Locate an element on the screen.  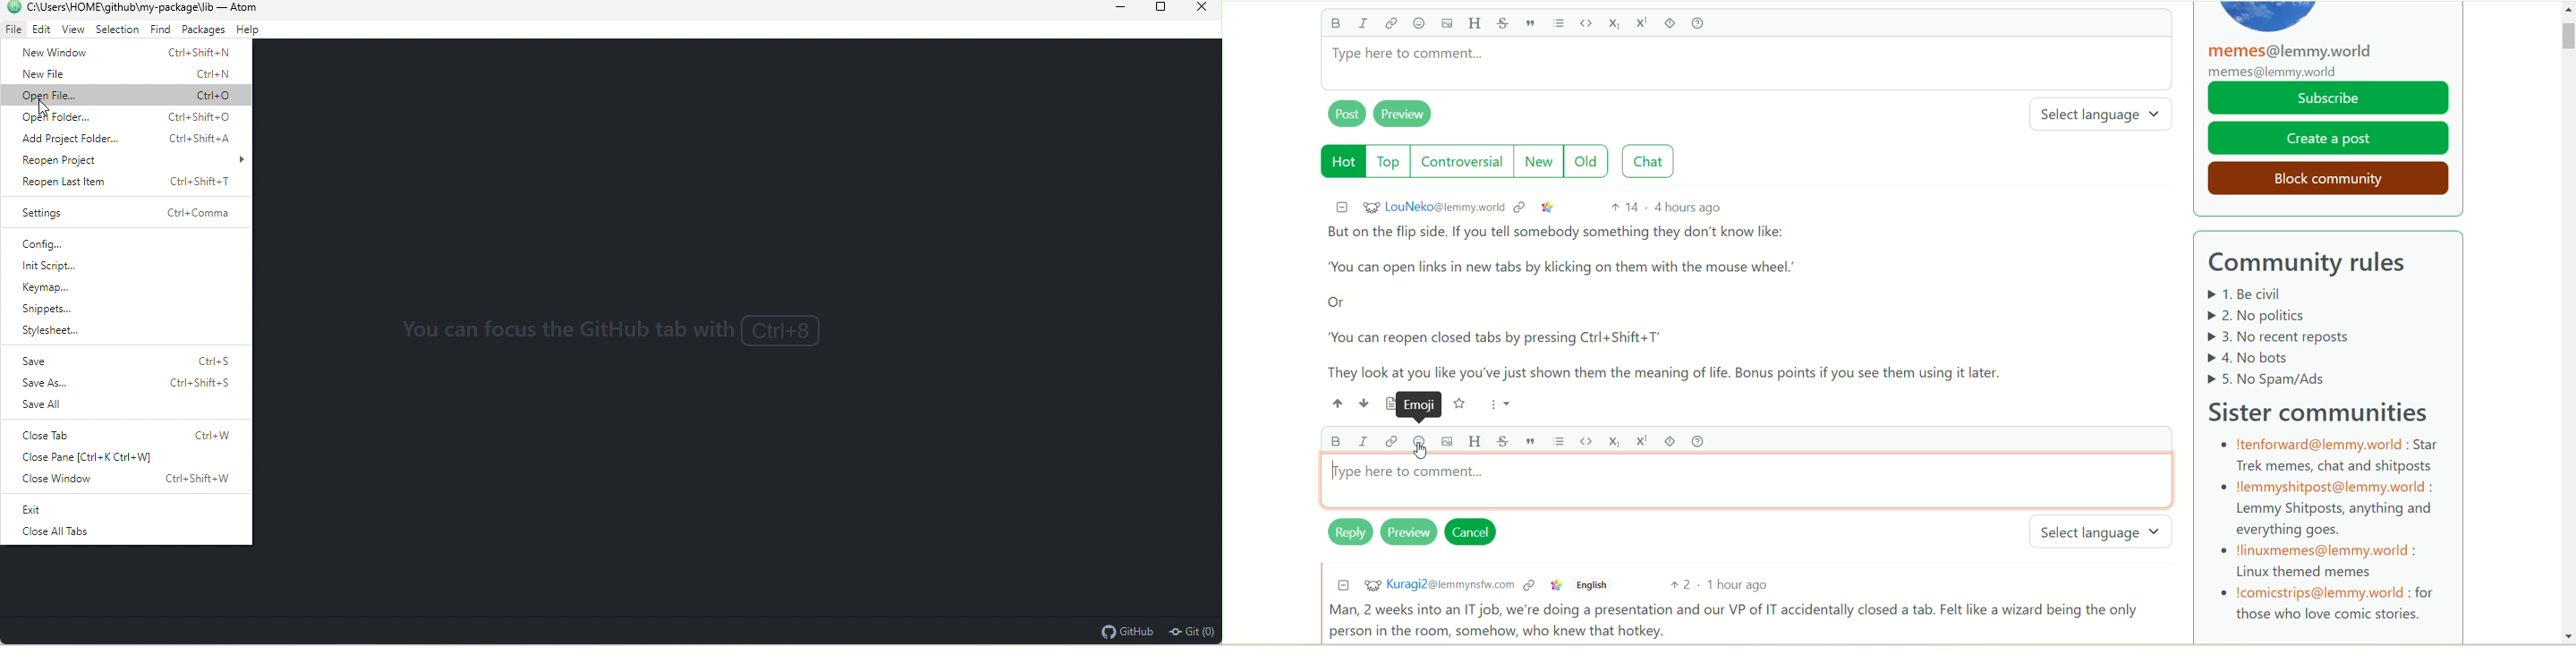
chat is located at coordinates (1653, 162).